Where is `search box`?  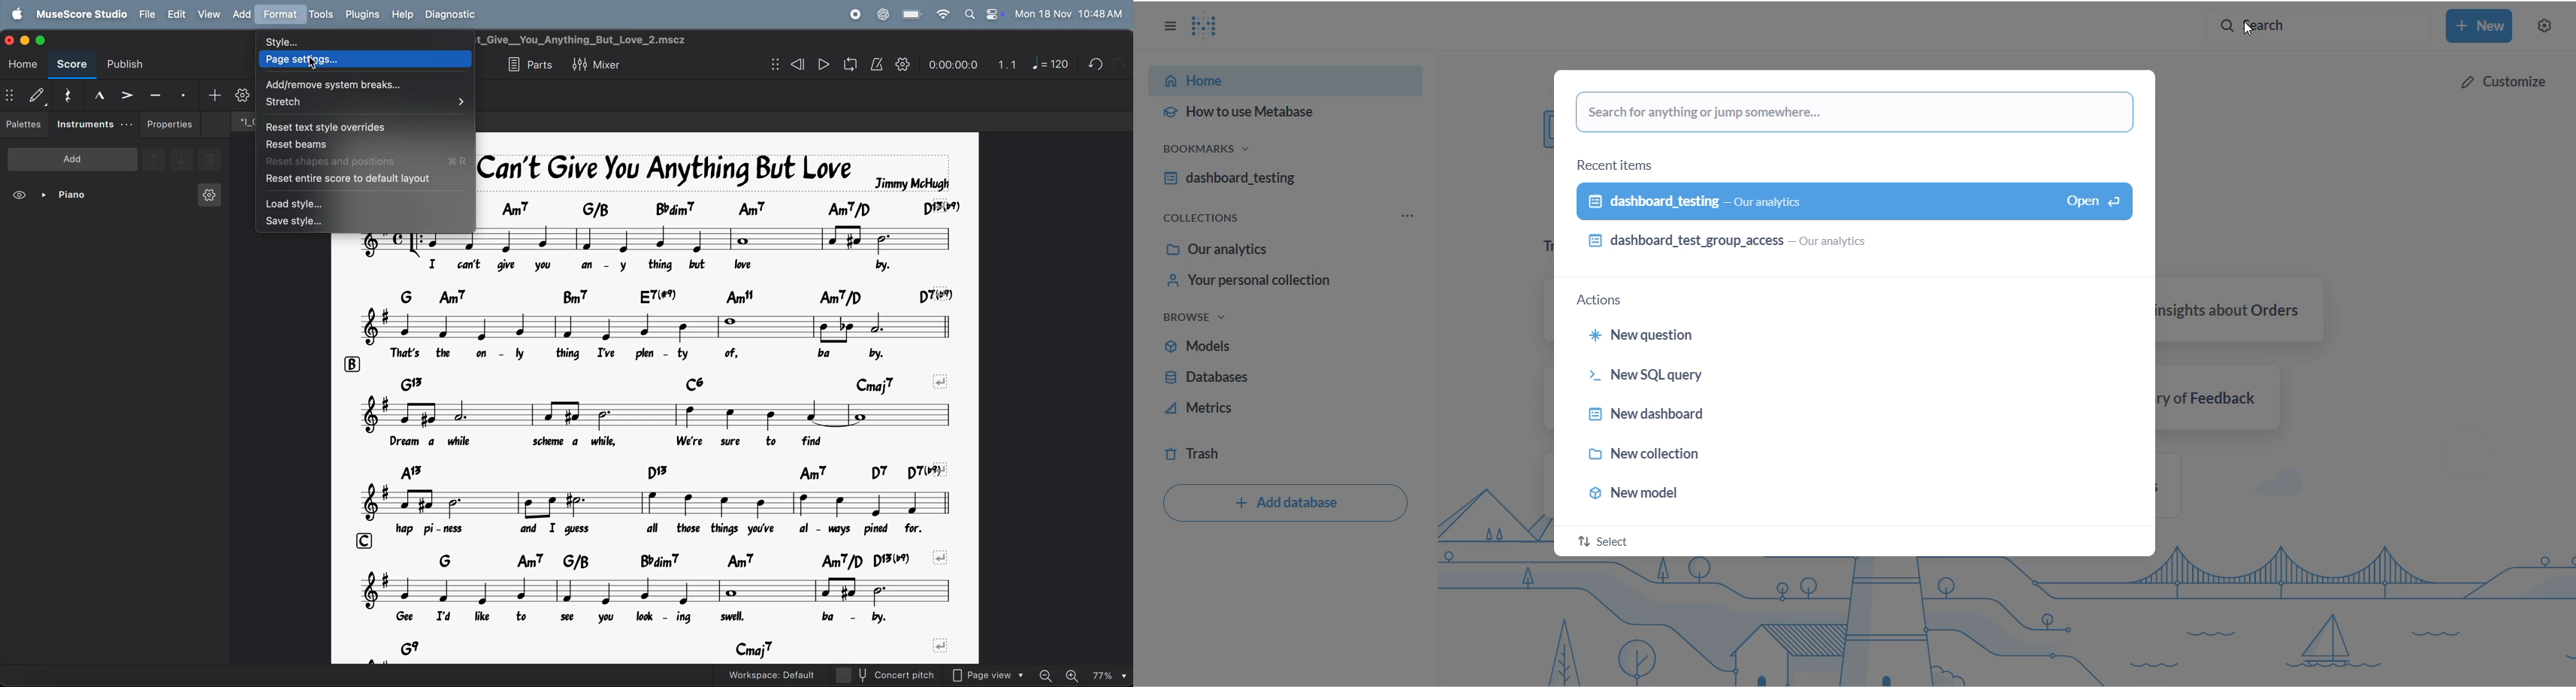
search box is located at coordinates (1853, 112).